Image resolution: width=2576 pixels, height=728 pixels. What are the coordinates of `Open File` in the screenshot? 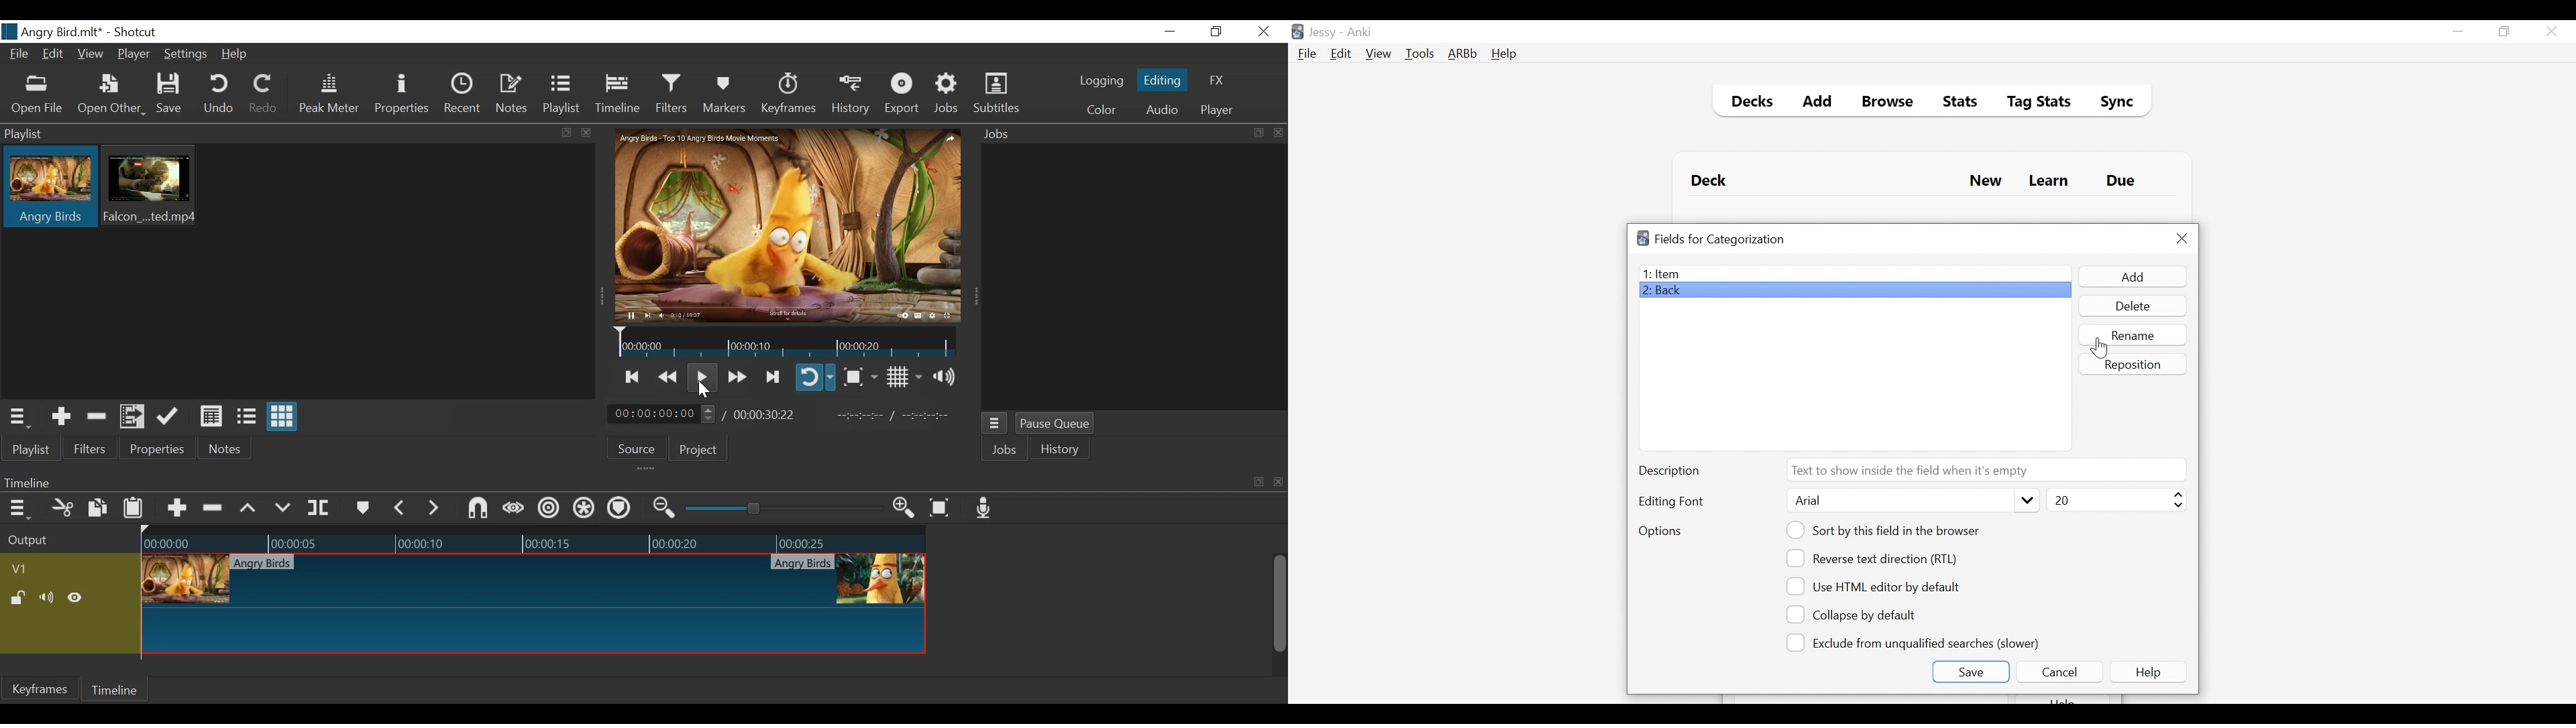 It's located at (40, 94).